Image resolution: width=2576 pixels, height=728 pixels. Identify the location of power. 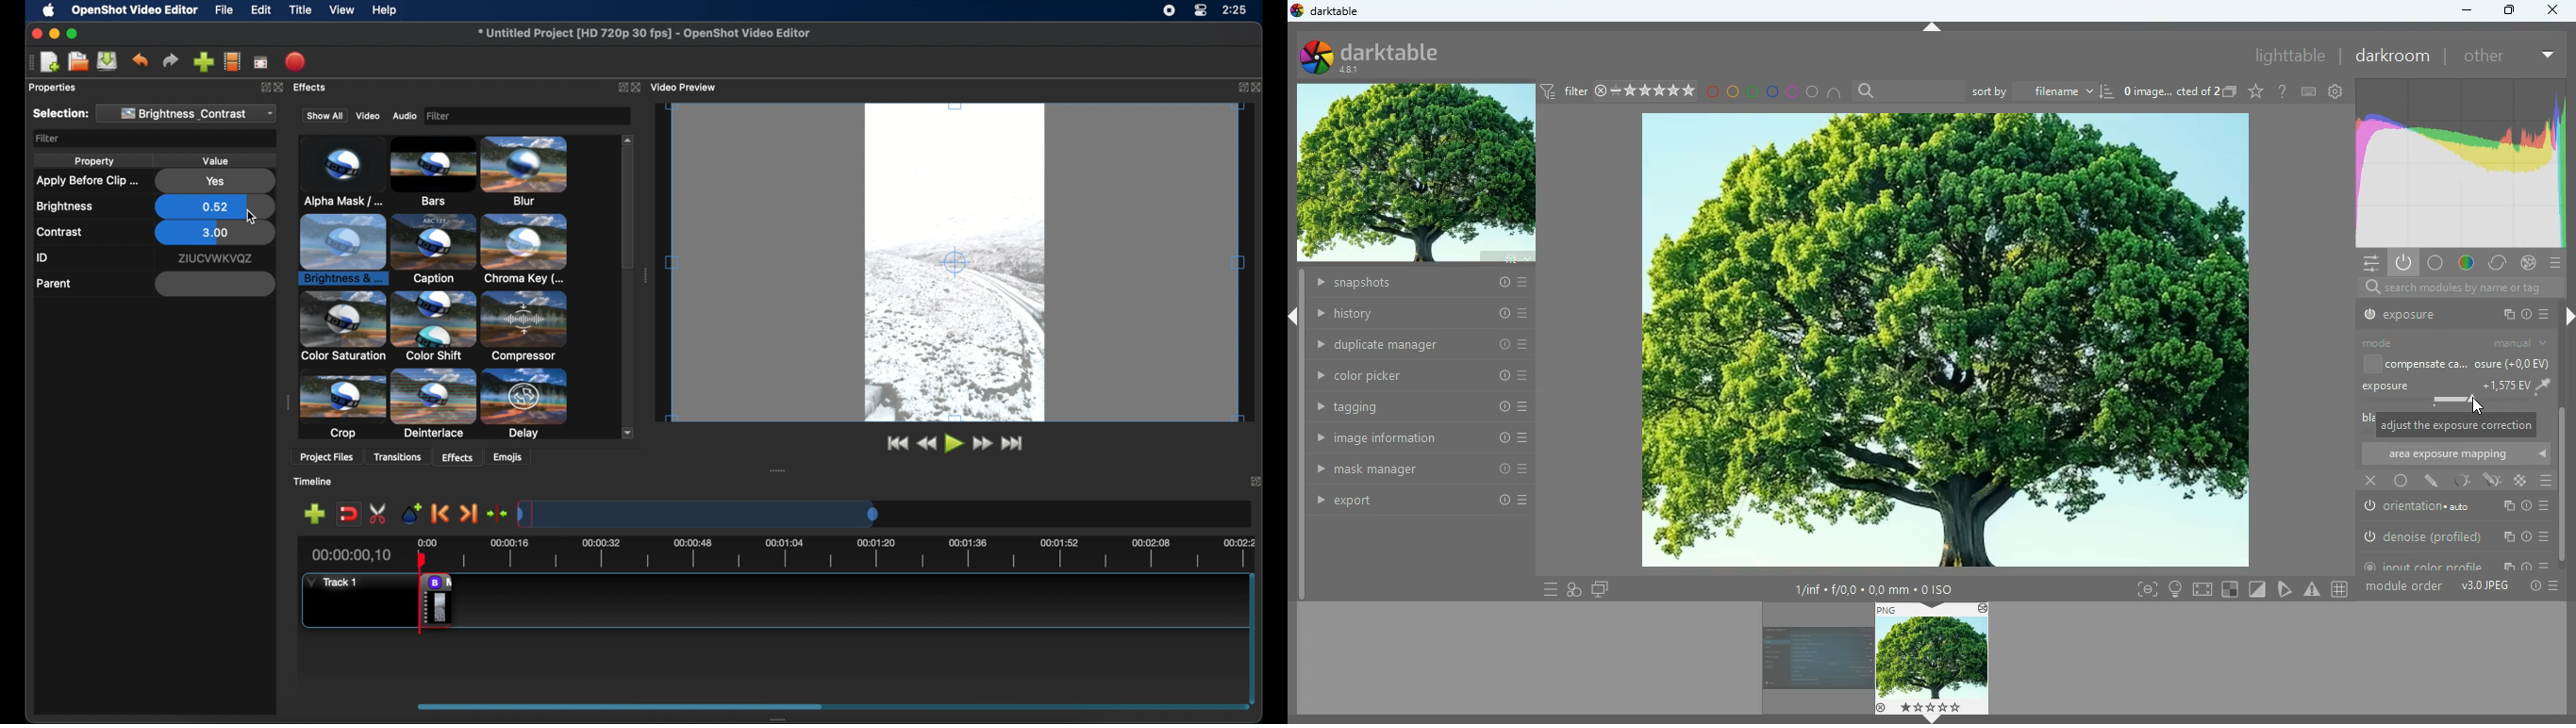
(2404, 262).